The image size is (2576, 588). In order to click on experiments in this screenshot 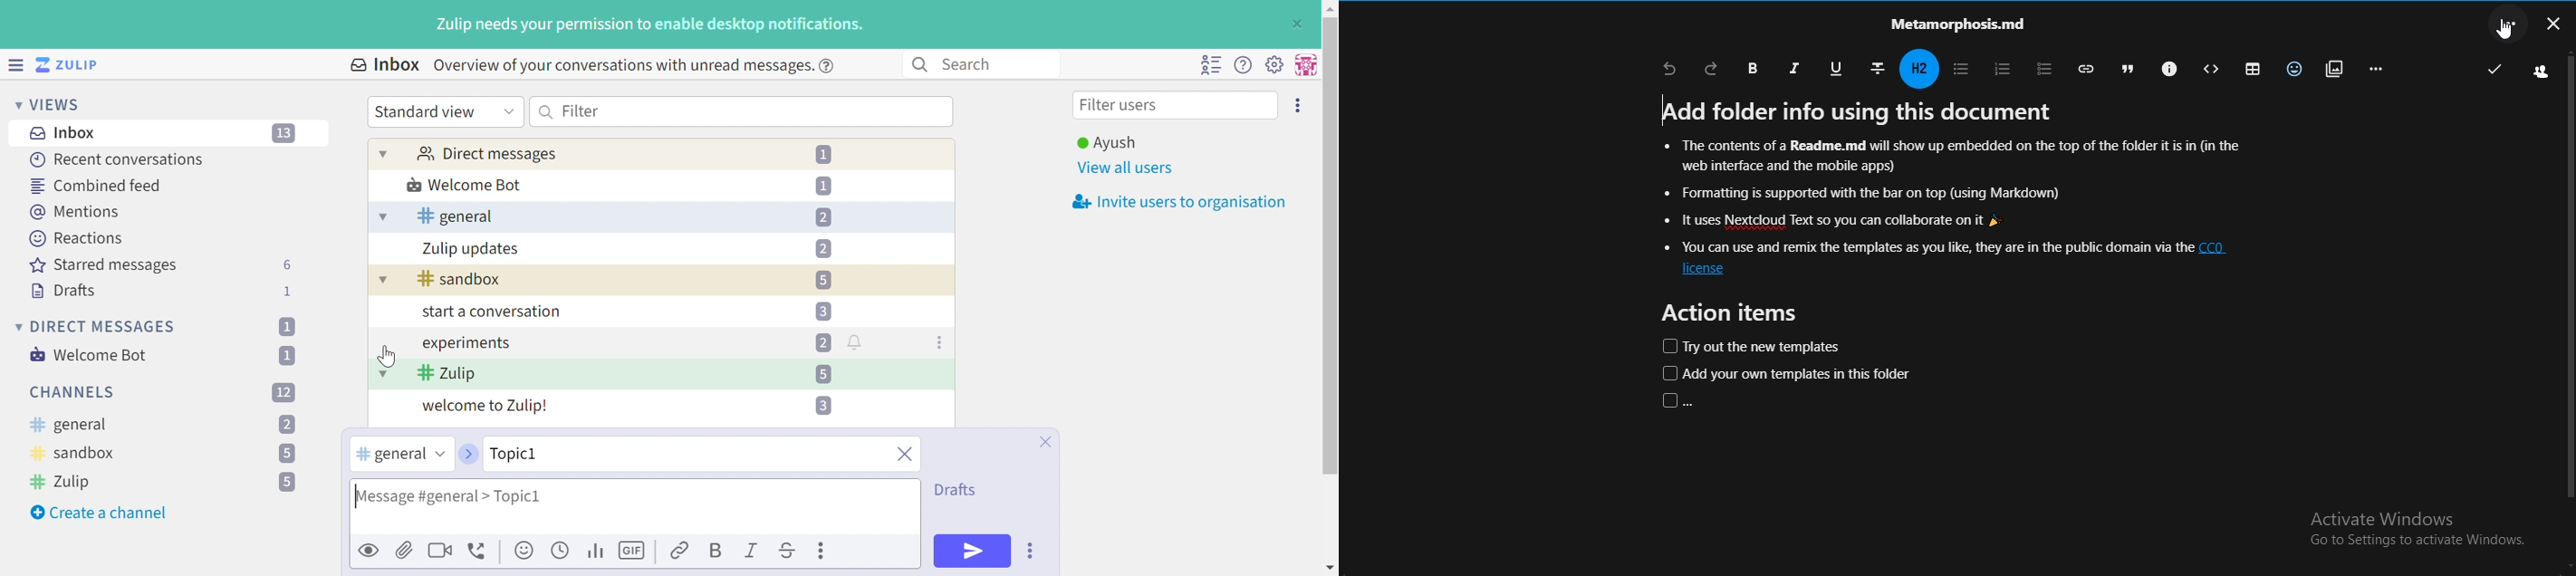, I will do `click(465, 344)`.